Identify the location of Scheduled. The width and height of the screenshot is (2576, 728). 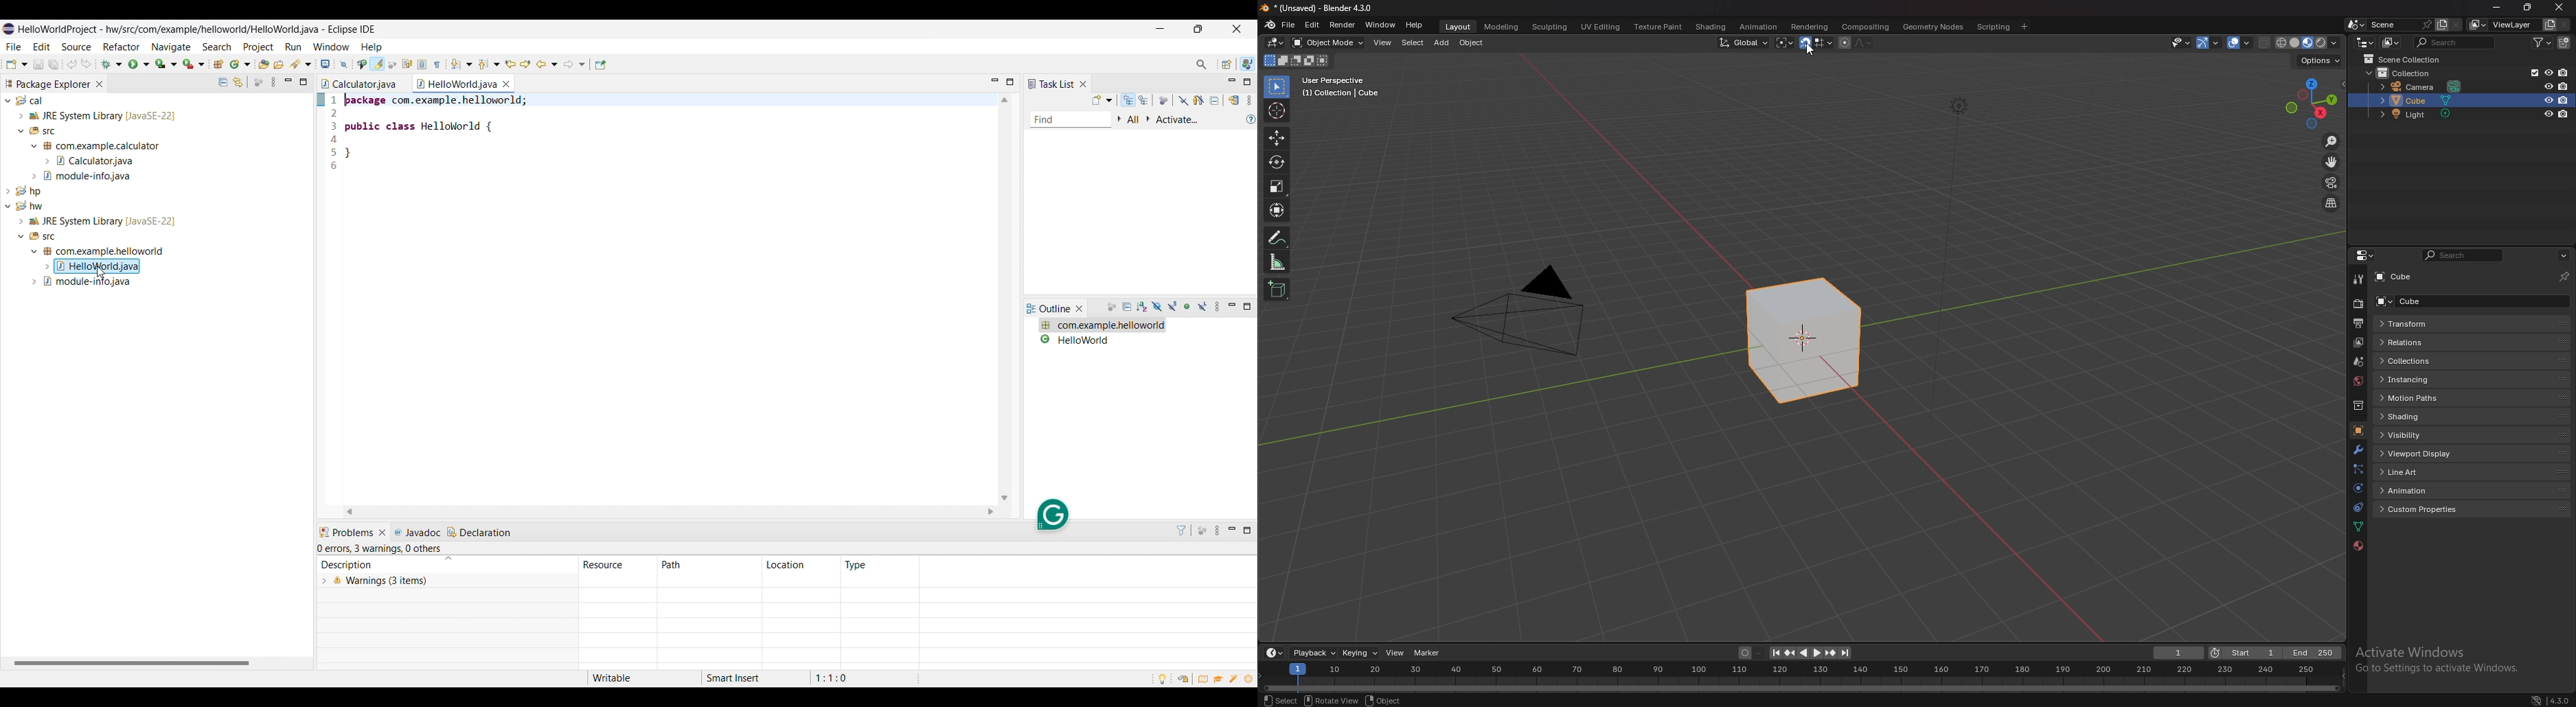
(1144, 100).